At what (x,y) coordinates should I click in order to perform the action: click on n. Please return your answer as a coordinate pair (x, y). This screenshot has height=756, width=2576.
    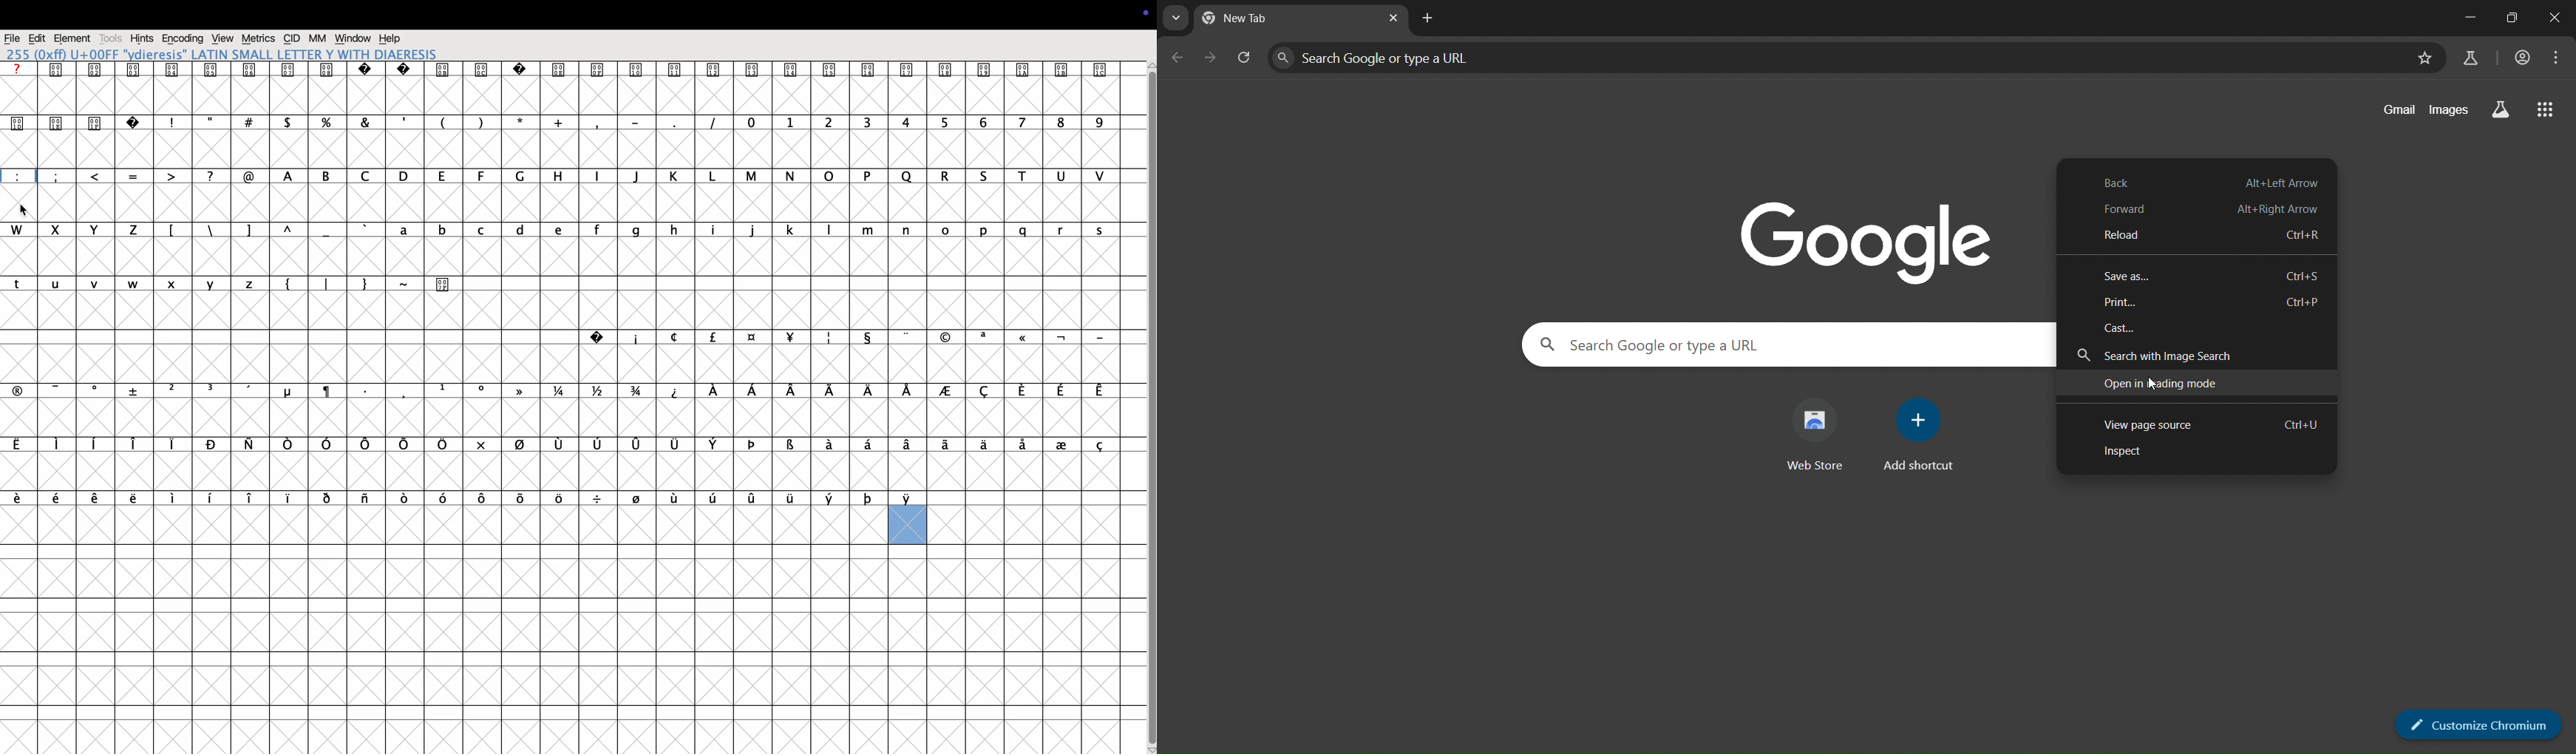
    Looking at the image, I should click on (909, 250).